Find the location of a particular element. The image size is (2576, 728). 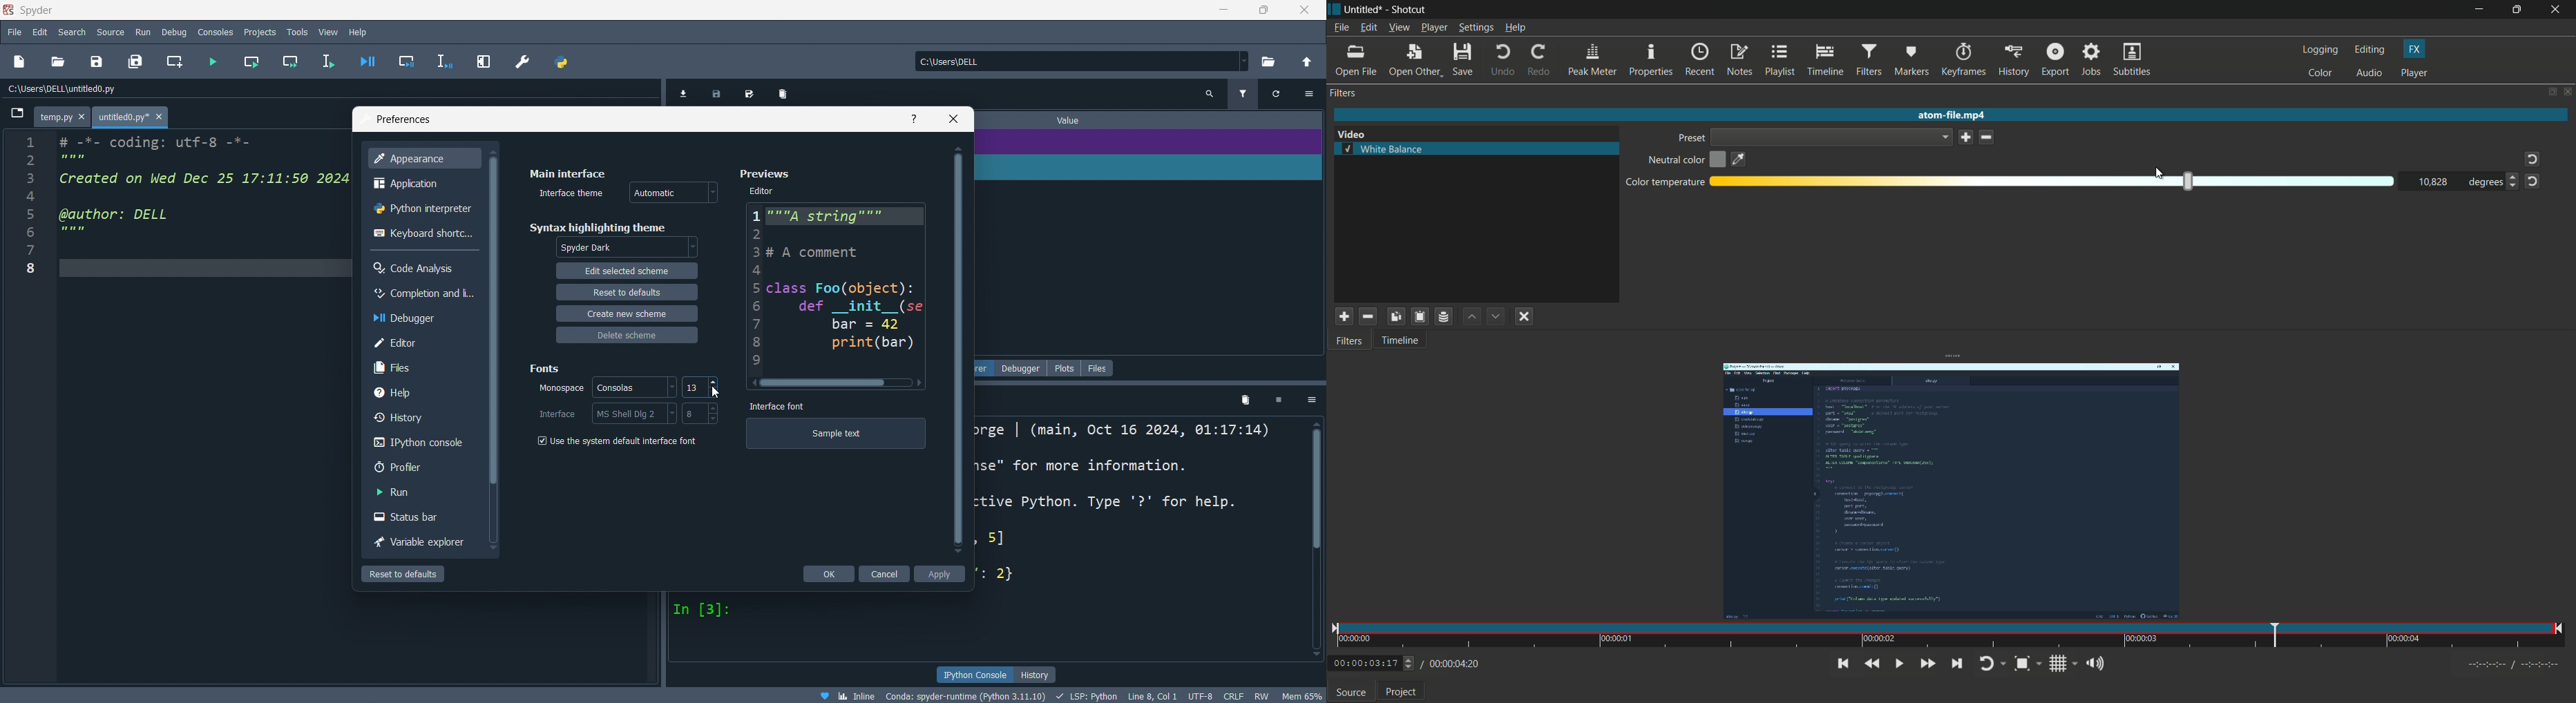

7 is located at coordinates (40, 251).